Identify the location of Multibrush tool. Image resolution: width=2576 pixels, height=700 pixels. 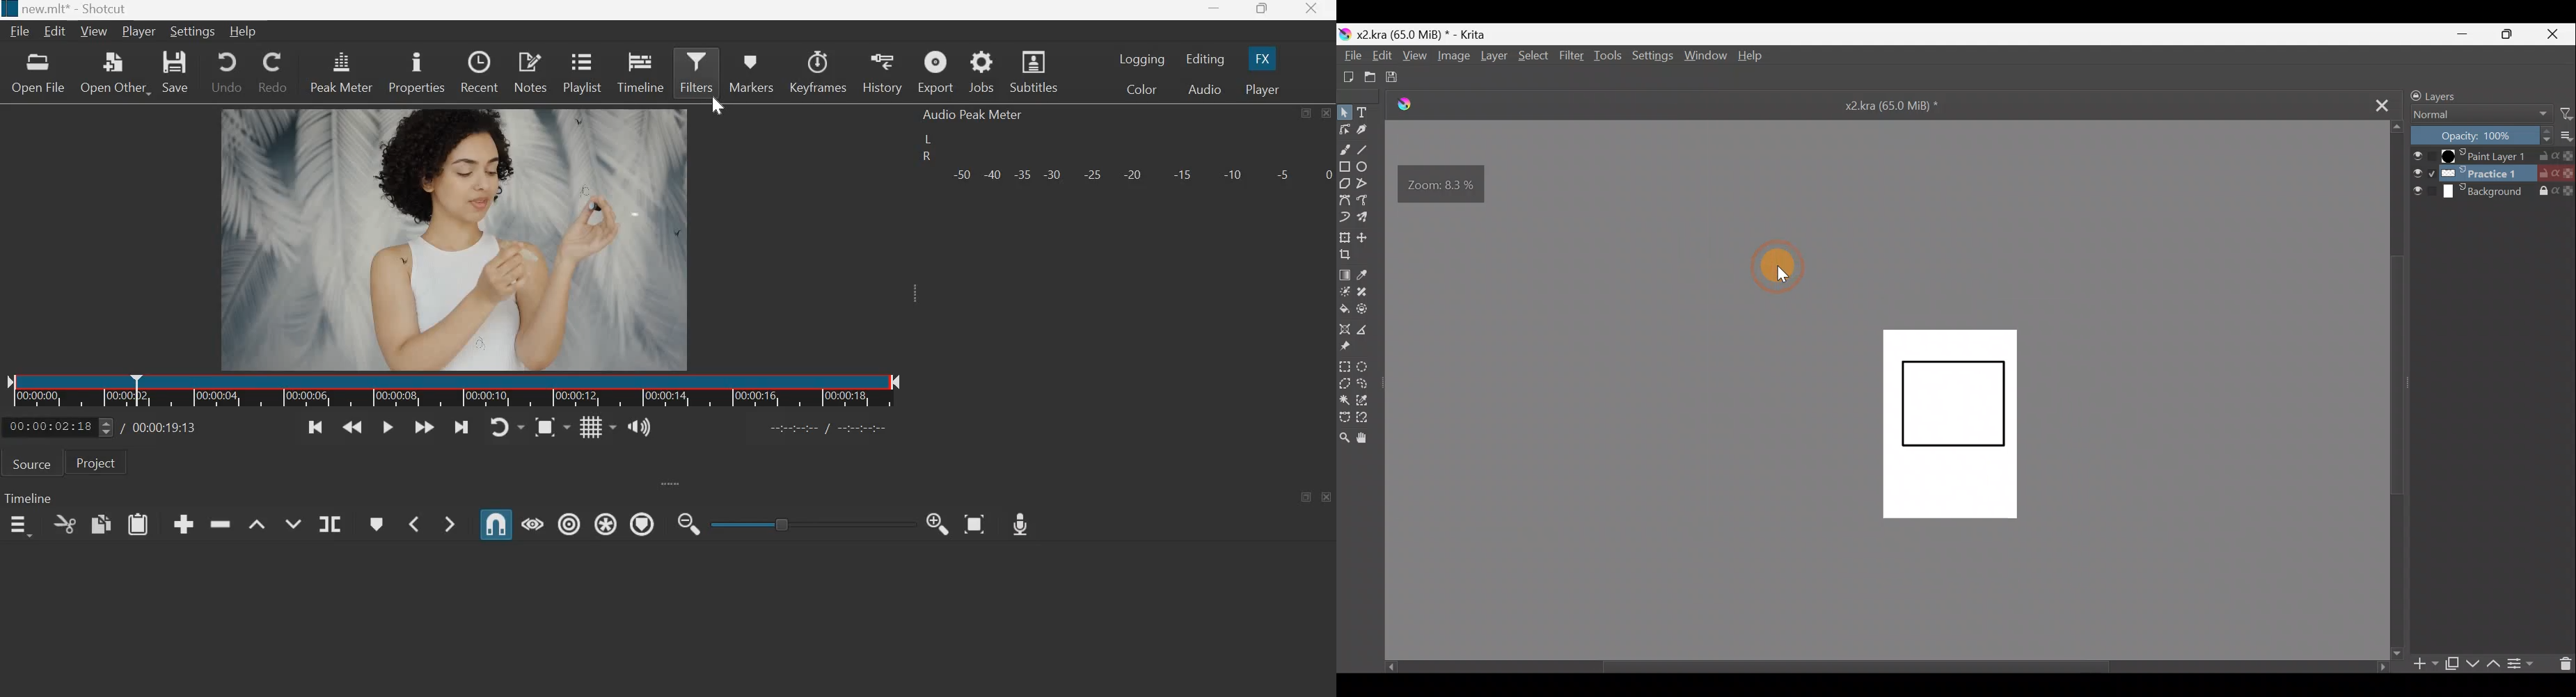
(1369, 216).